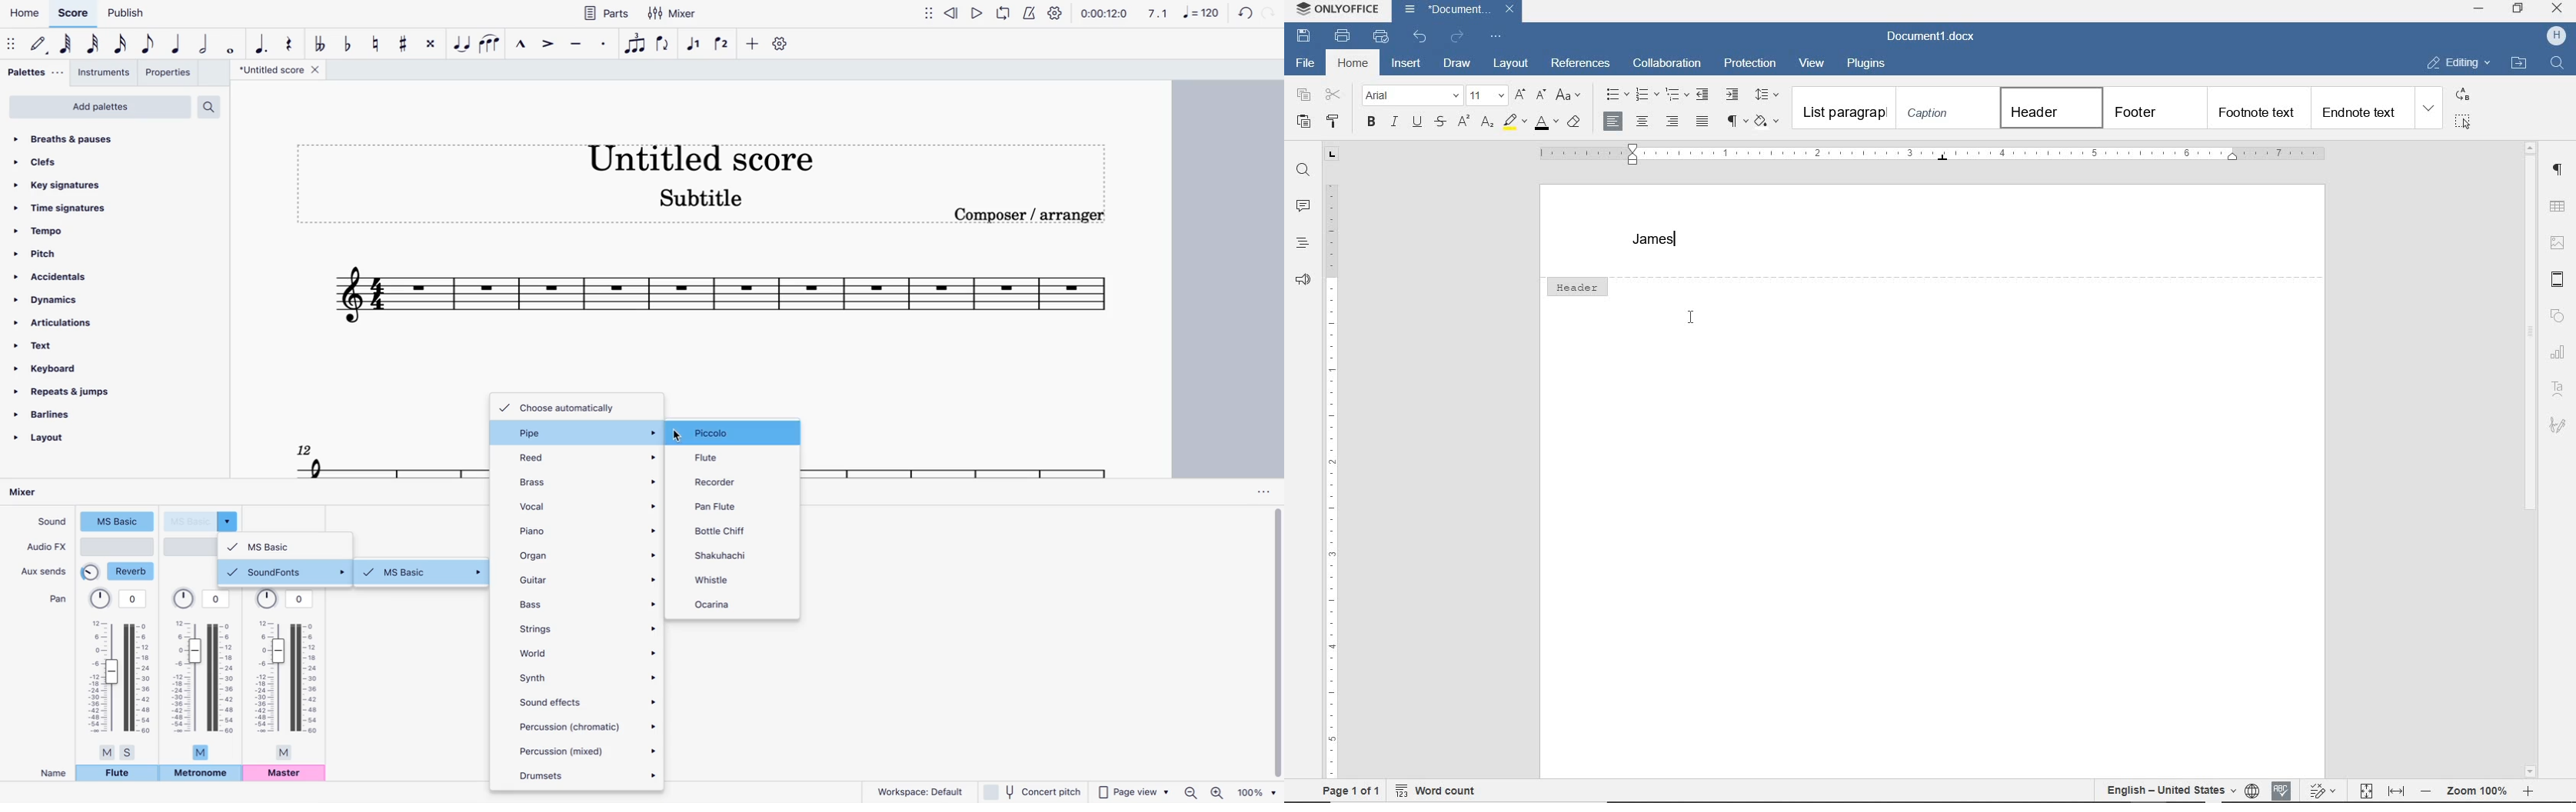  I want to click on reload, so click(1458, 35).